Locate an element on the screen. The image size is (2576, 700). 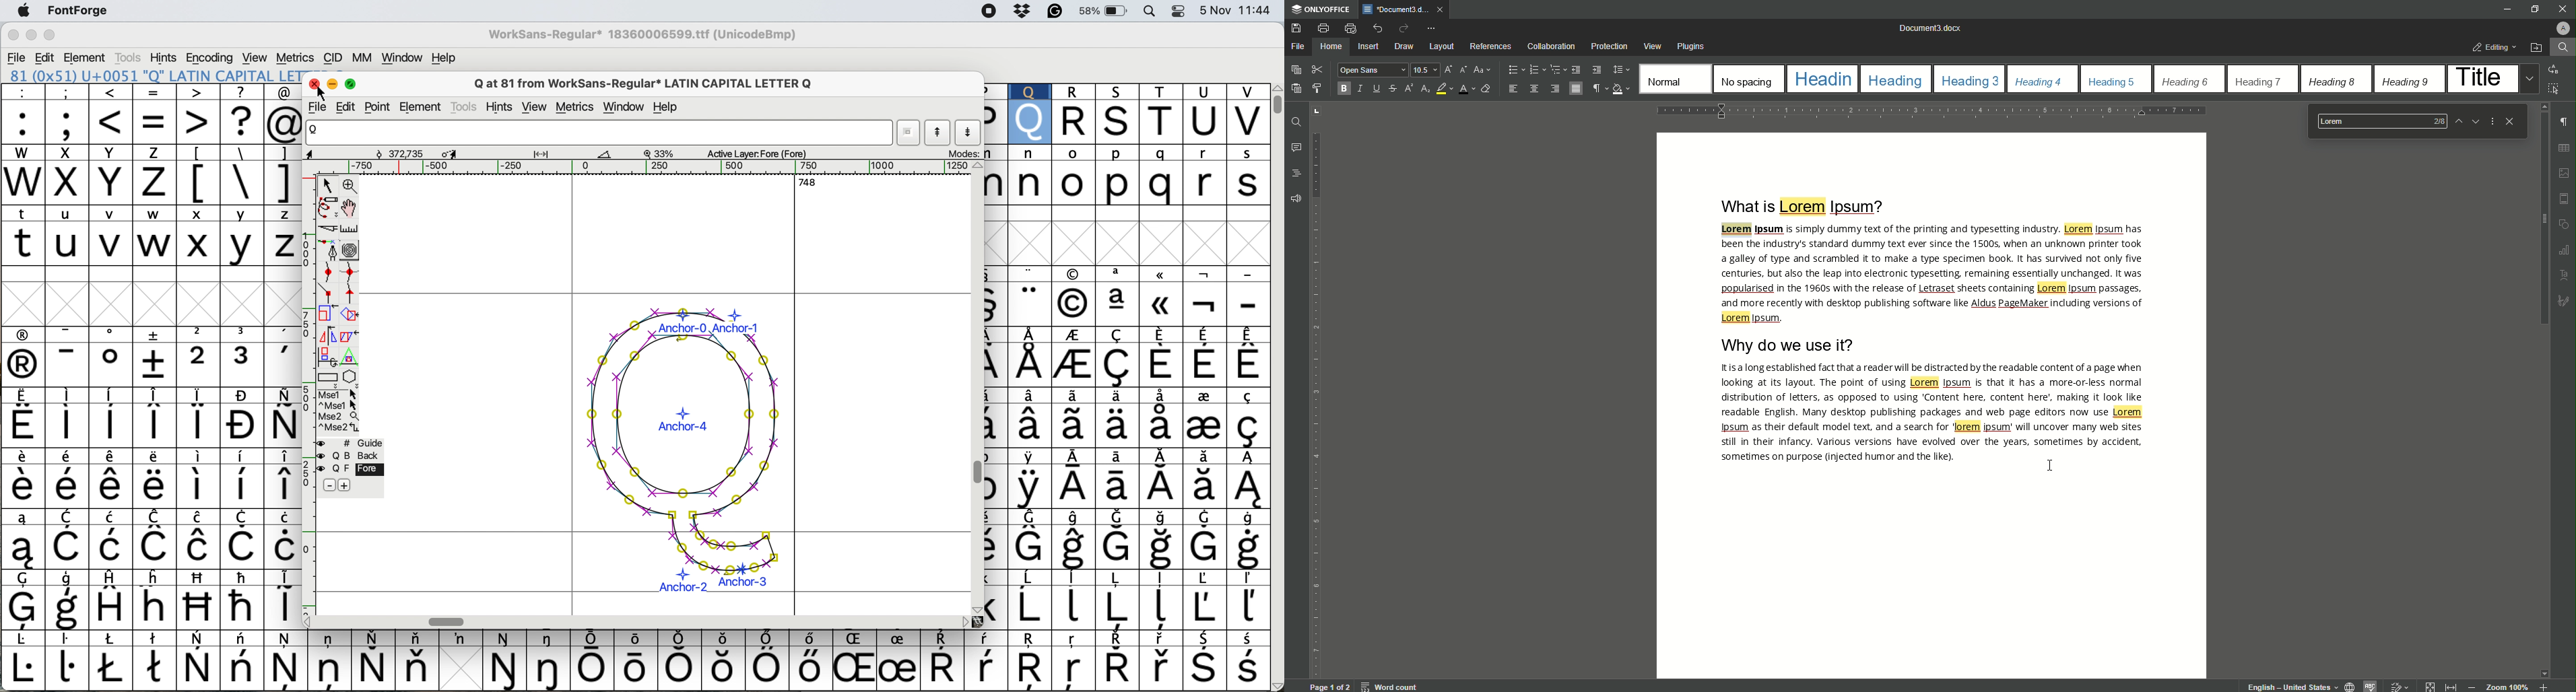
edit is located at coordinates (44, 57).